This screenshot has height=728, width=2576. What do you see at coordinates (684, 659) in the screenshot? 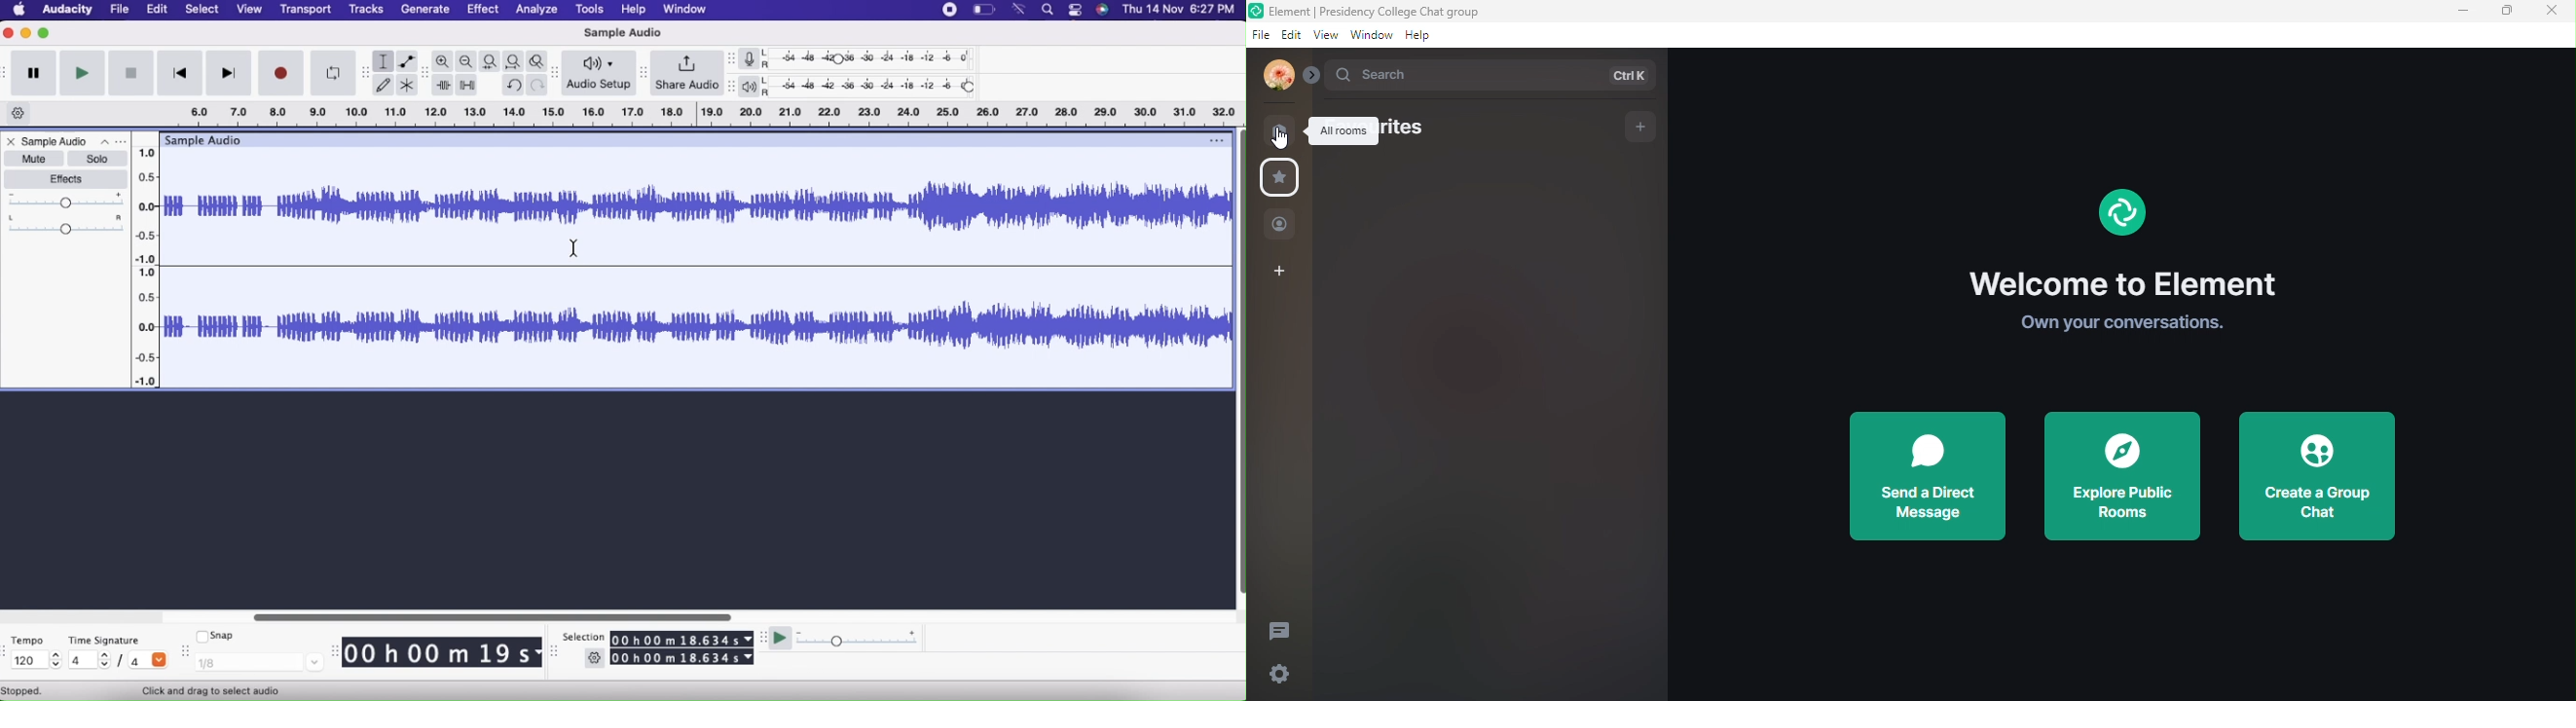
I see `00 h 00 m 18.634 s` at bounding box center [684, 659].